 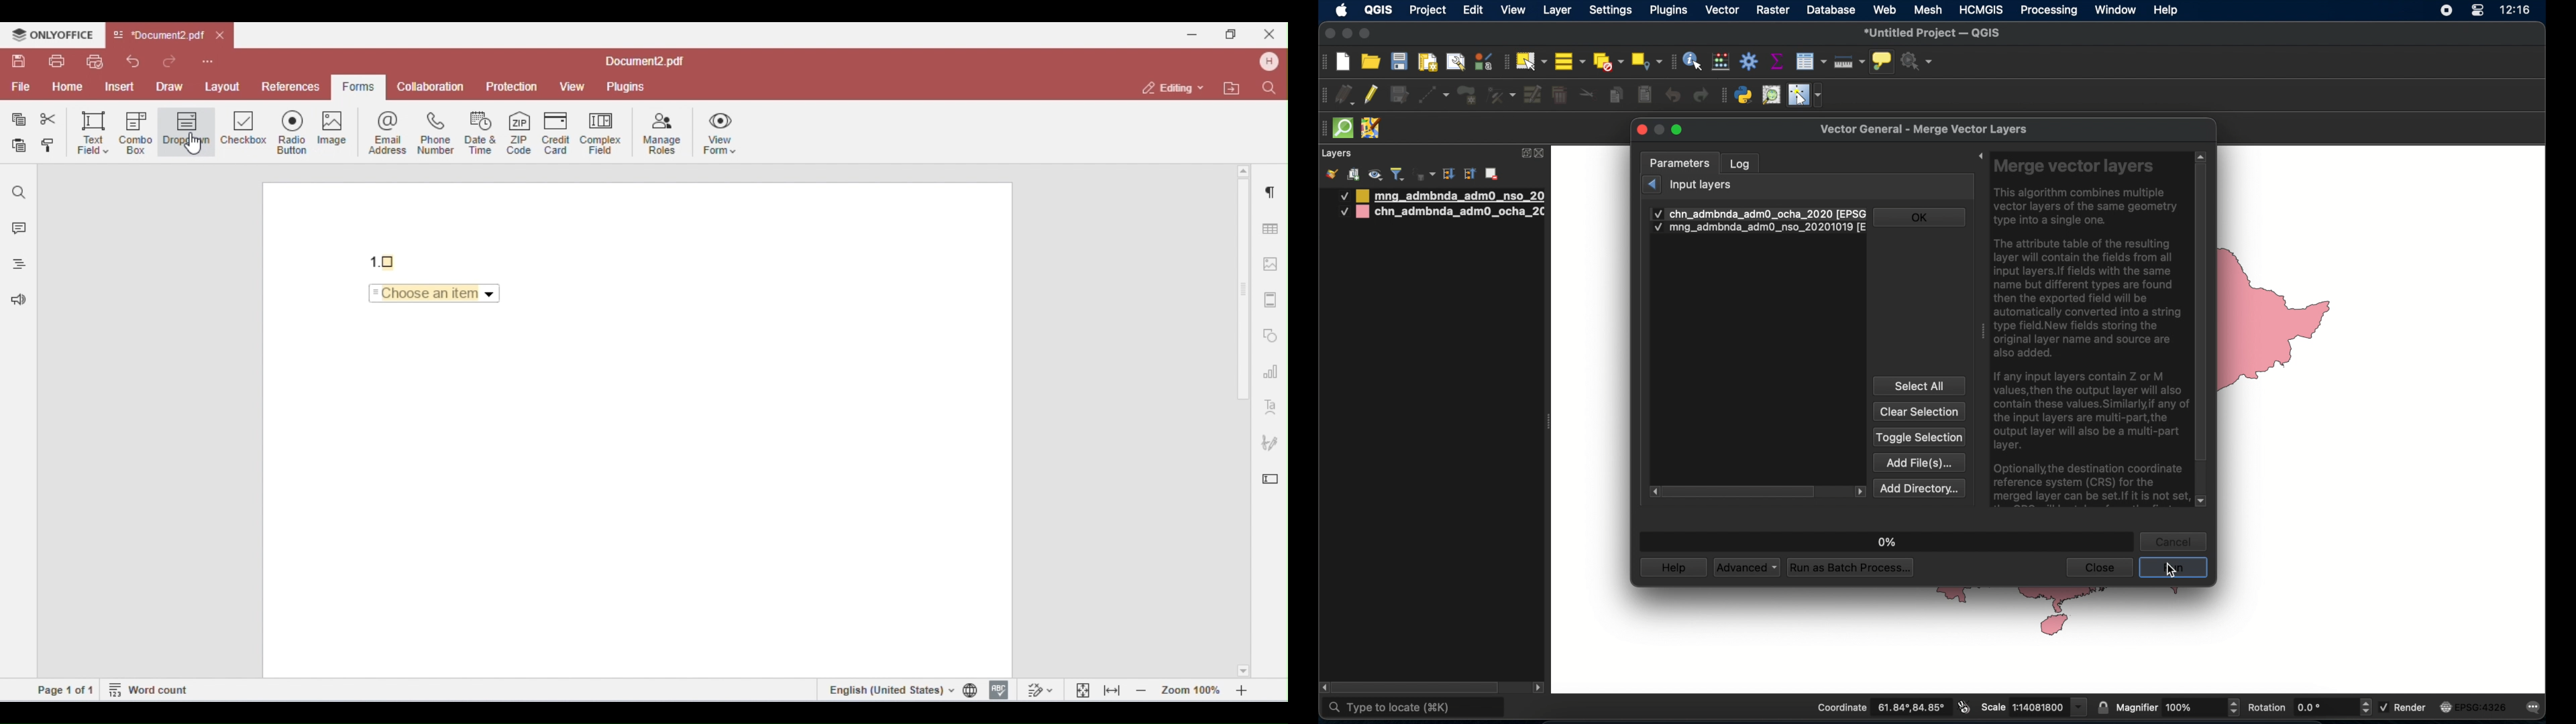 I want to click on open project, so click(x=1372, y=62).